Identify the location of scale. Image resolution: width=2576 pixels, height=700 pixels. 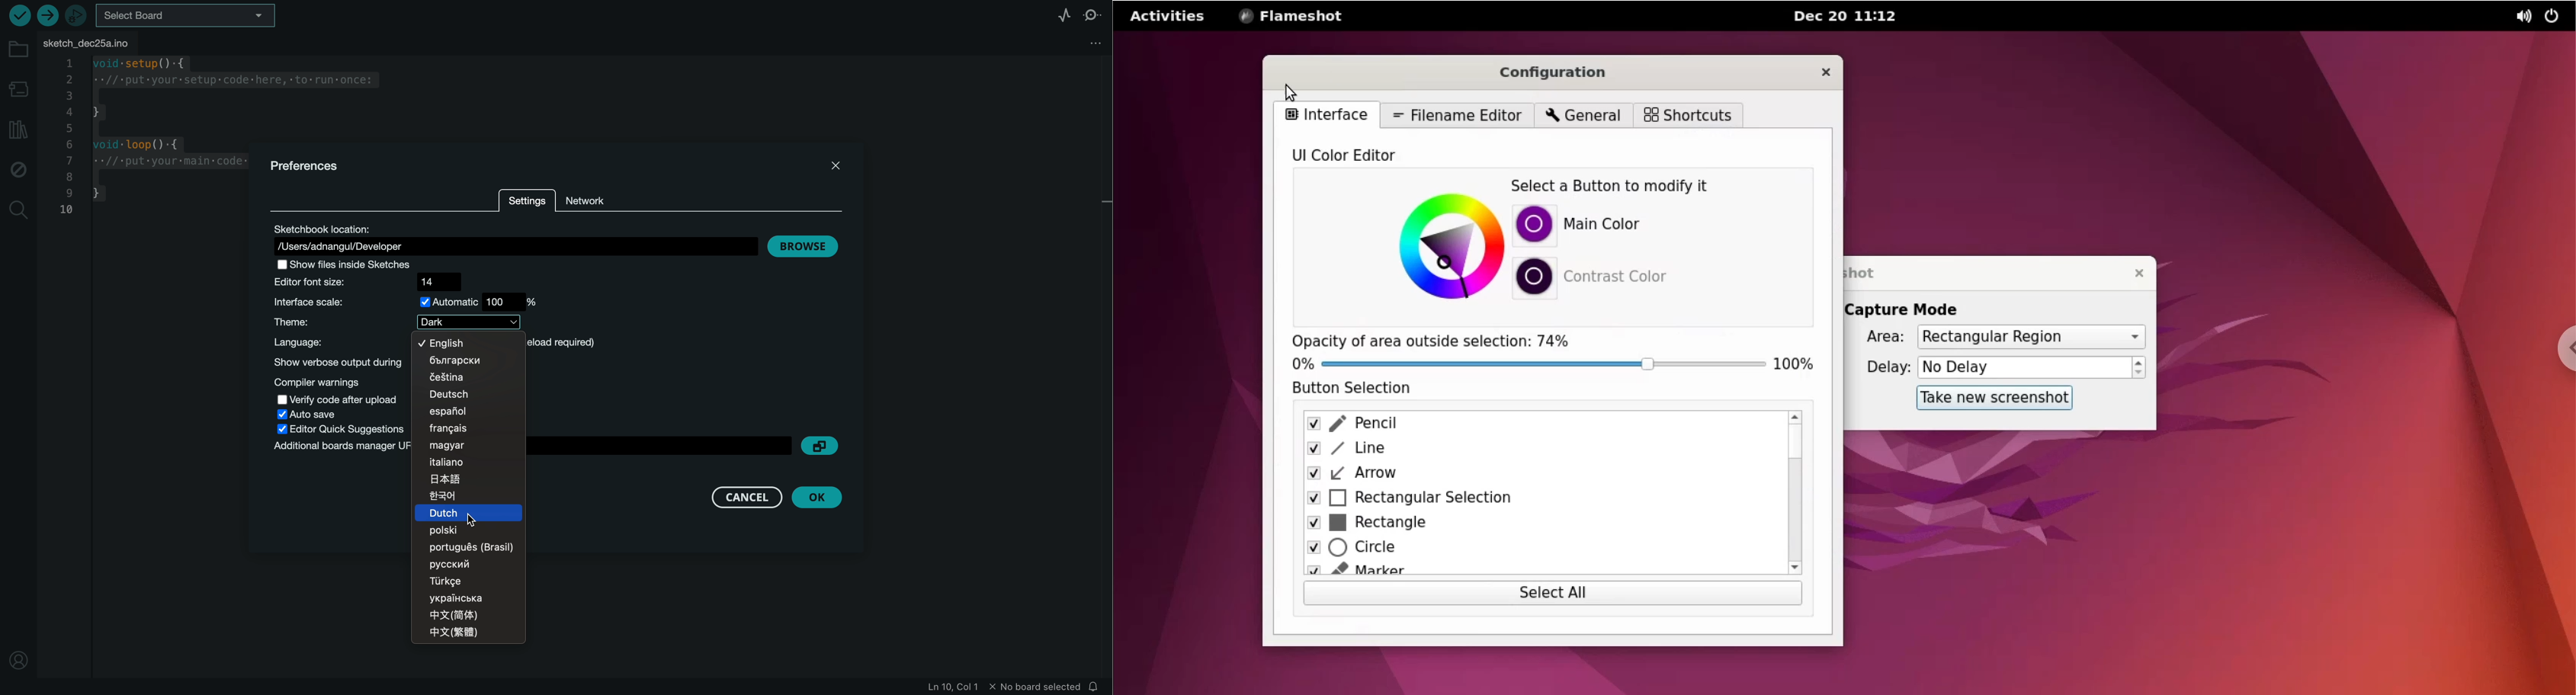
(406, 302).